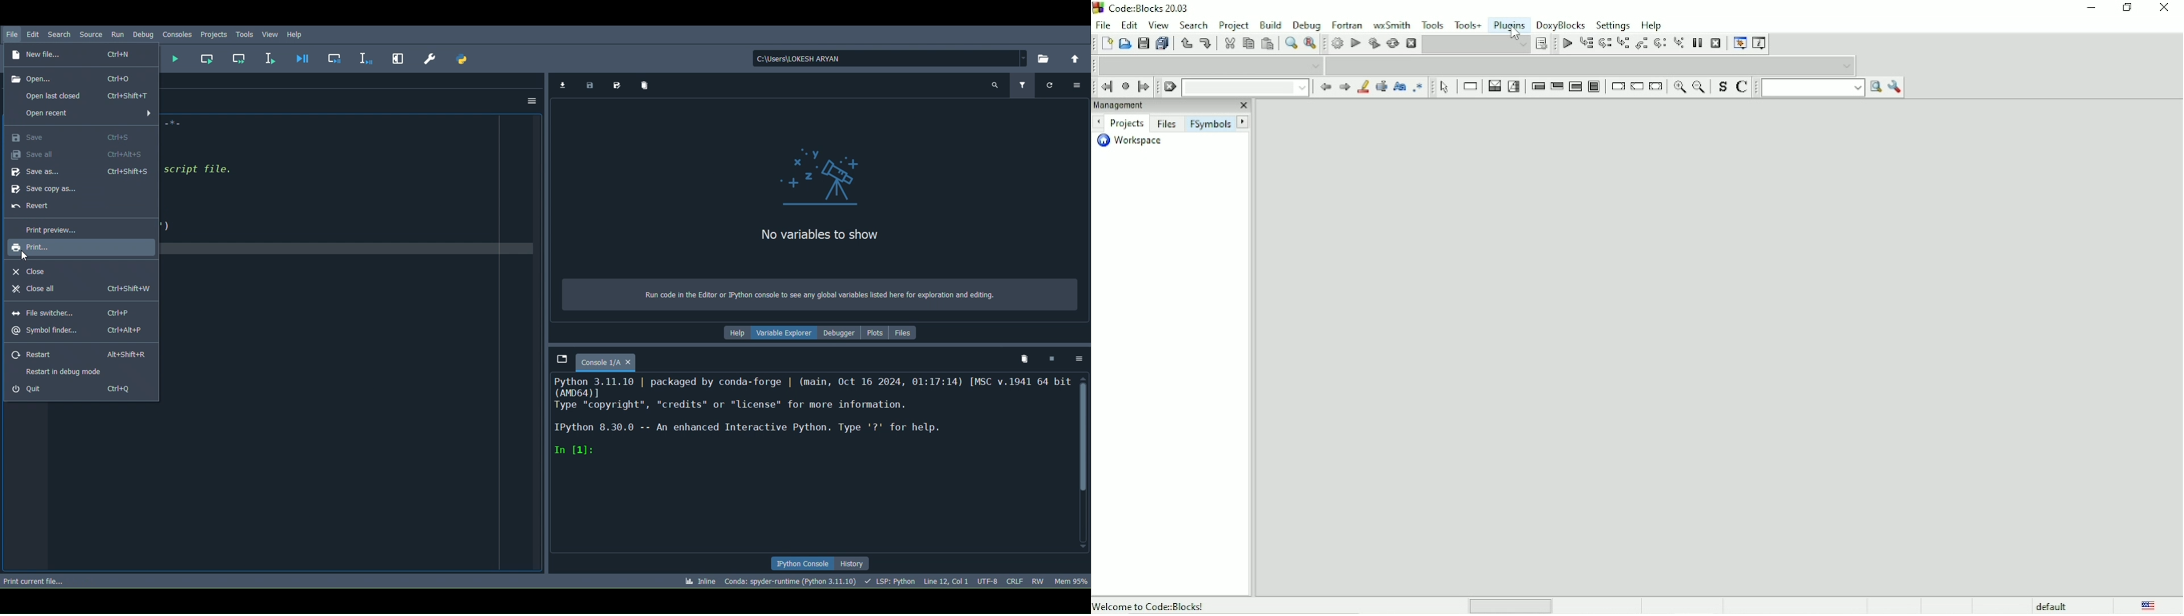 The width and height of the screenshot is (2184, 616). I want to click on Cursor, so click(948, 582).